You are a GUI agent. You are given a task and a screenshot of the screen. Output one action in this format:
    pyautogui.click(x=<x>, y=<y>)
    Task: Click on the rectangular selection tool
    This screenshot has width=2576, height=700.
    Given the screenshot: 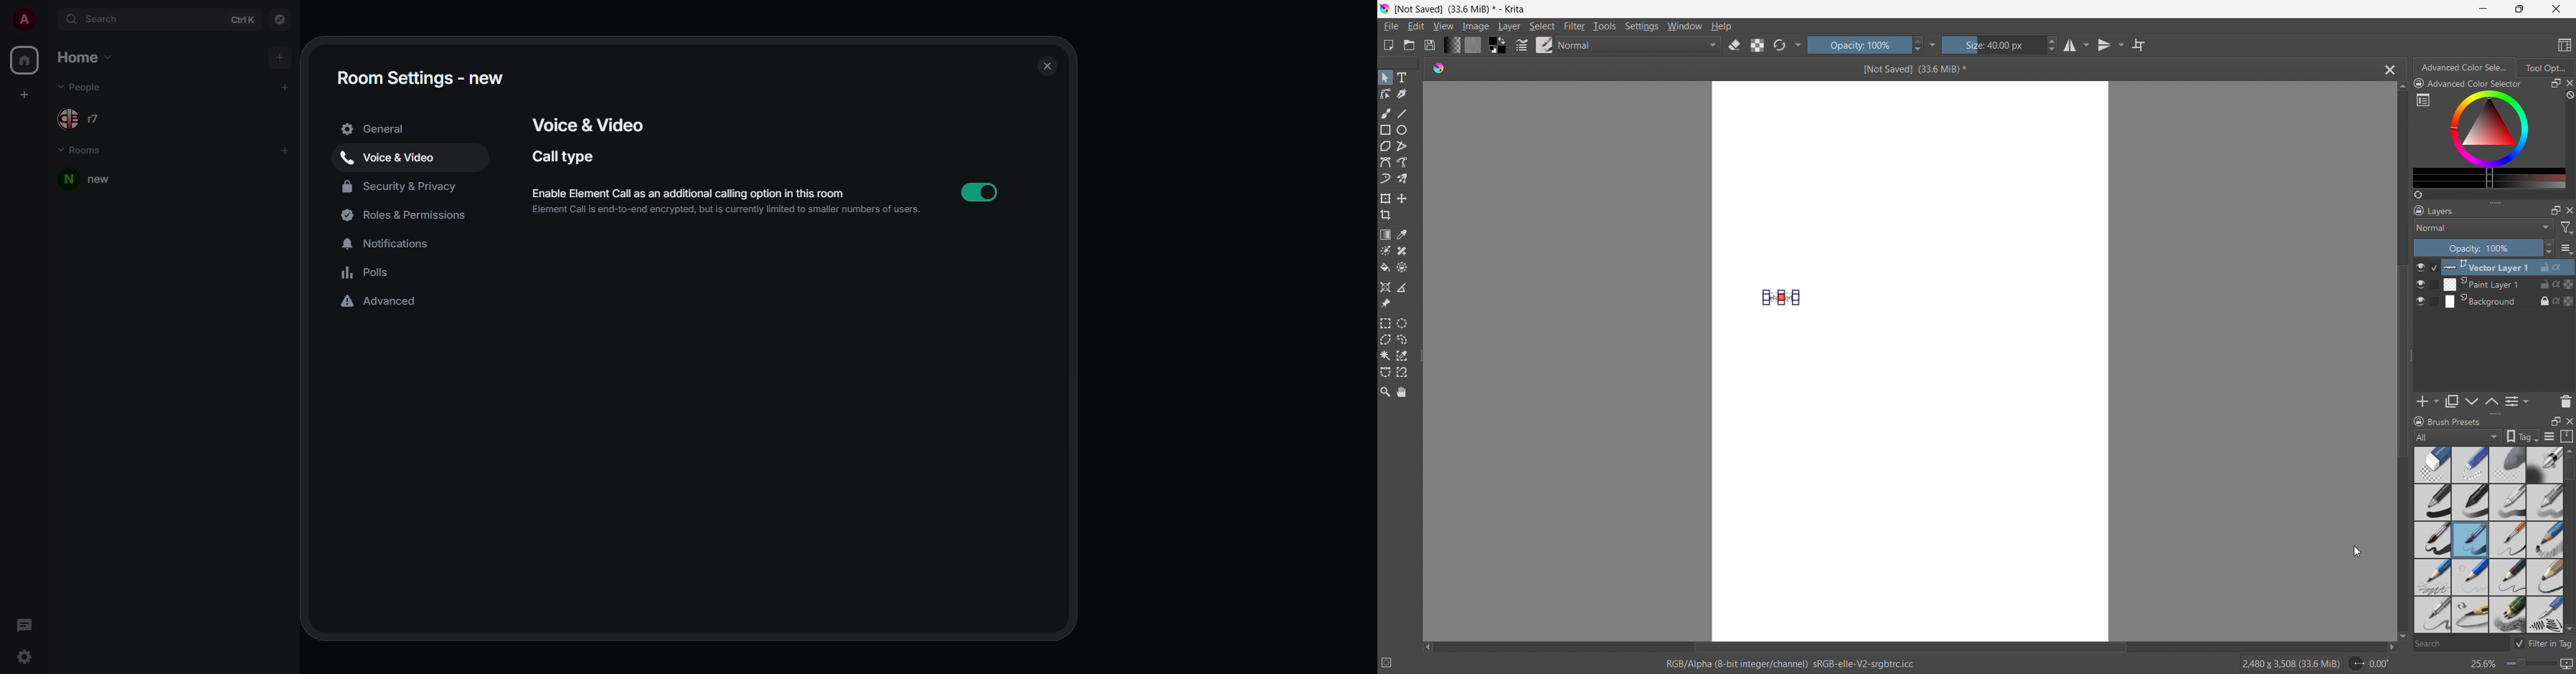 What is the action you would take?
    pyautogui.click(x=1385, y=323)
    